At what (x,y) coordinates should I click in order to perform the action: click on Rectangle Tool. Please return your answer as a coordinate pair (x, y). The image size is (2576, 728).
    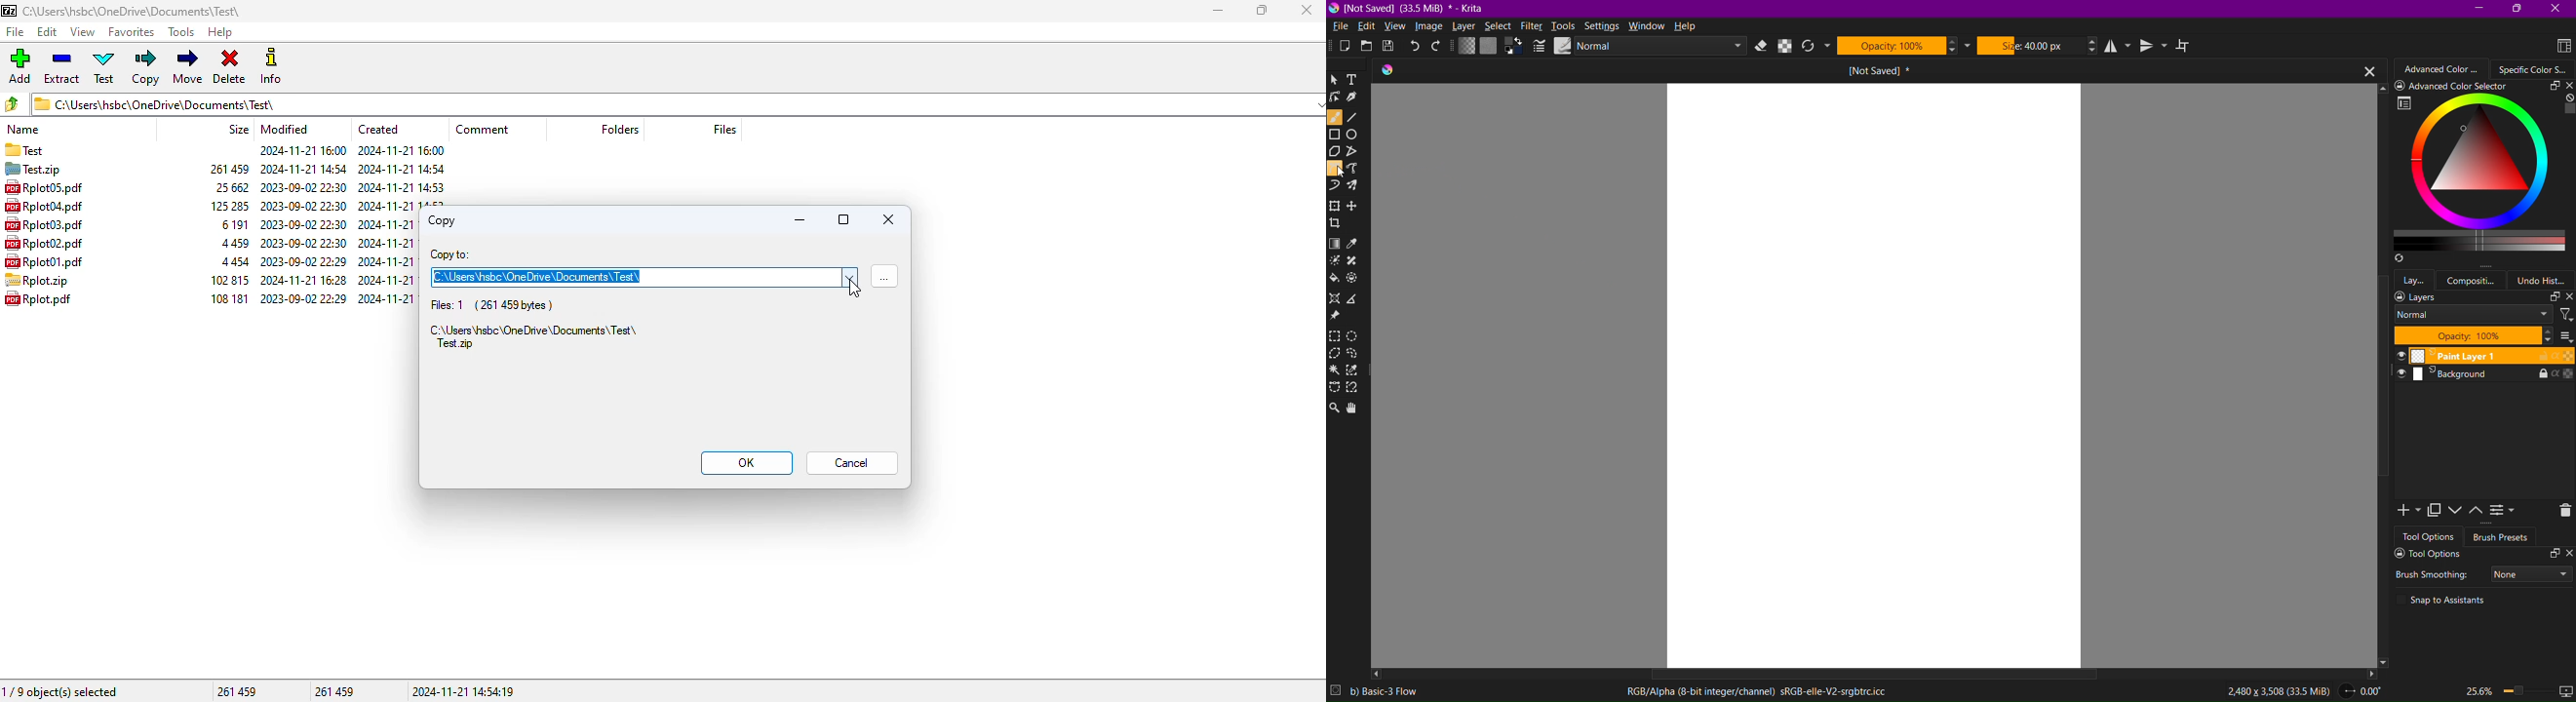
    Looking at the image, I should click on (1337, 136).